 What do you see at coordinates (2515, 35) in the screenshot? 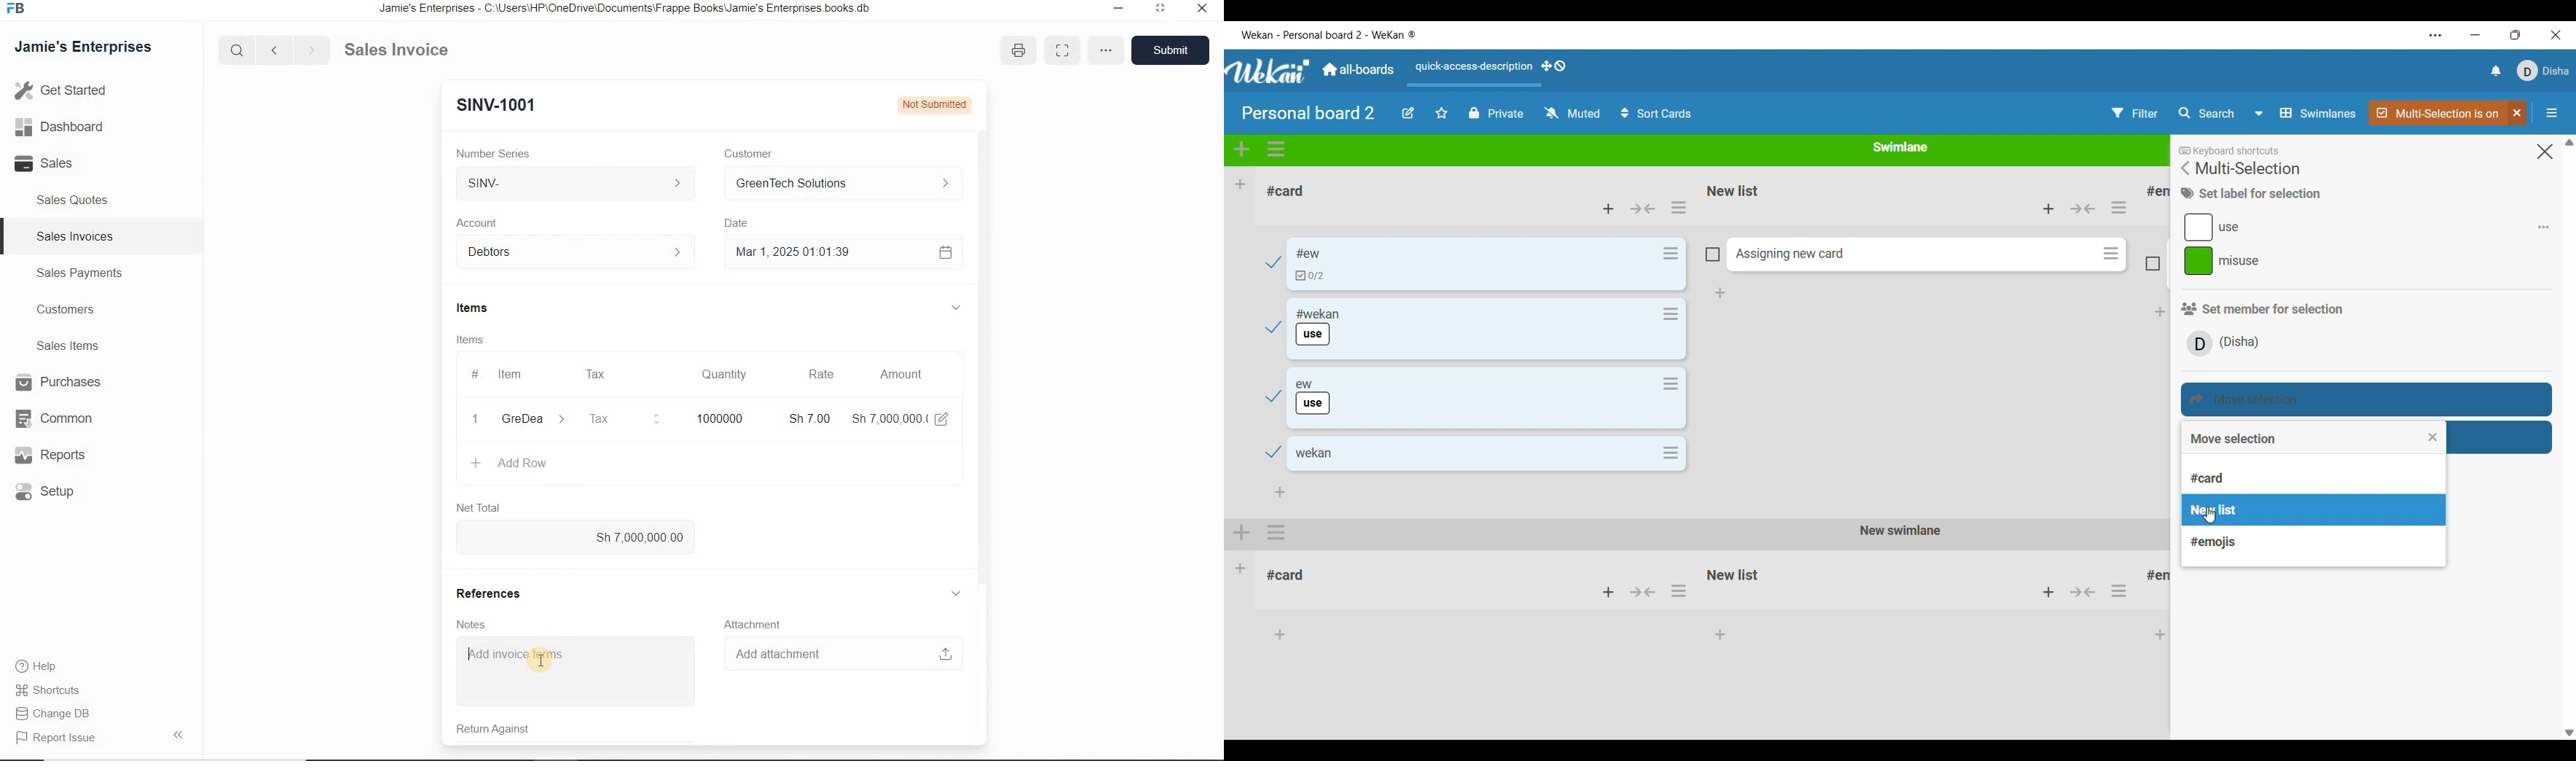
I see `Change tab size` at bounding box center [2515, 35].